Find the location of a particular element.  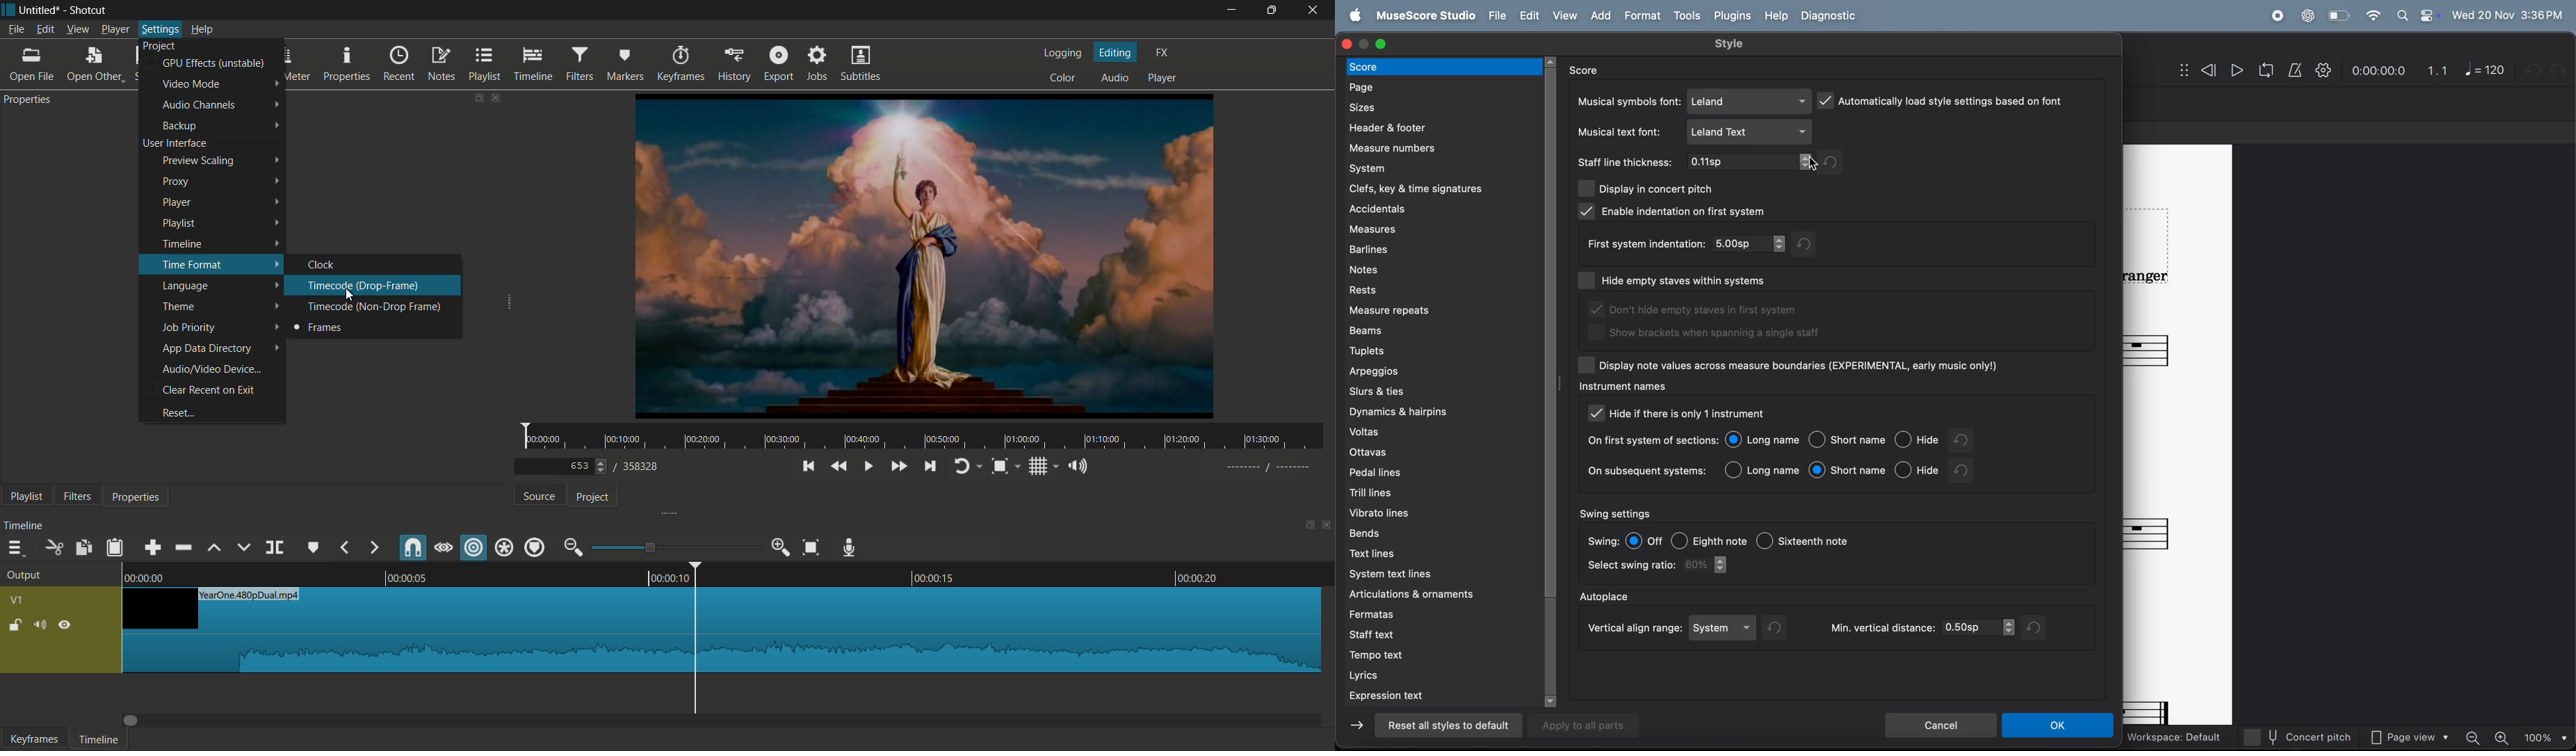

play or pause is located at coordinates (868, 466).